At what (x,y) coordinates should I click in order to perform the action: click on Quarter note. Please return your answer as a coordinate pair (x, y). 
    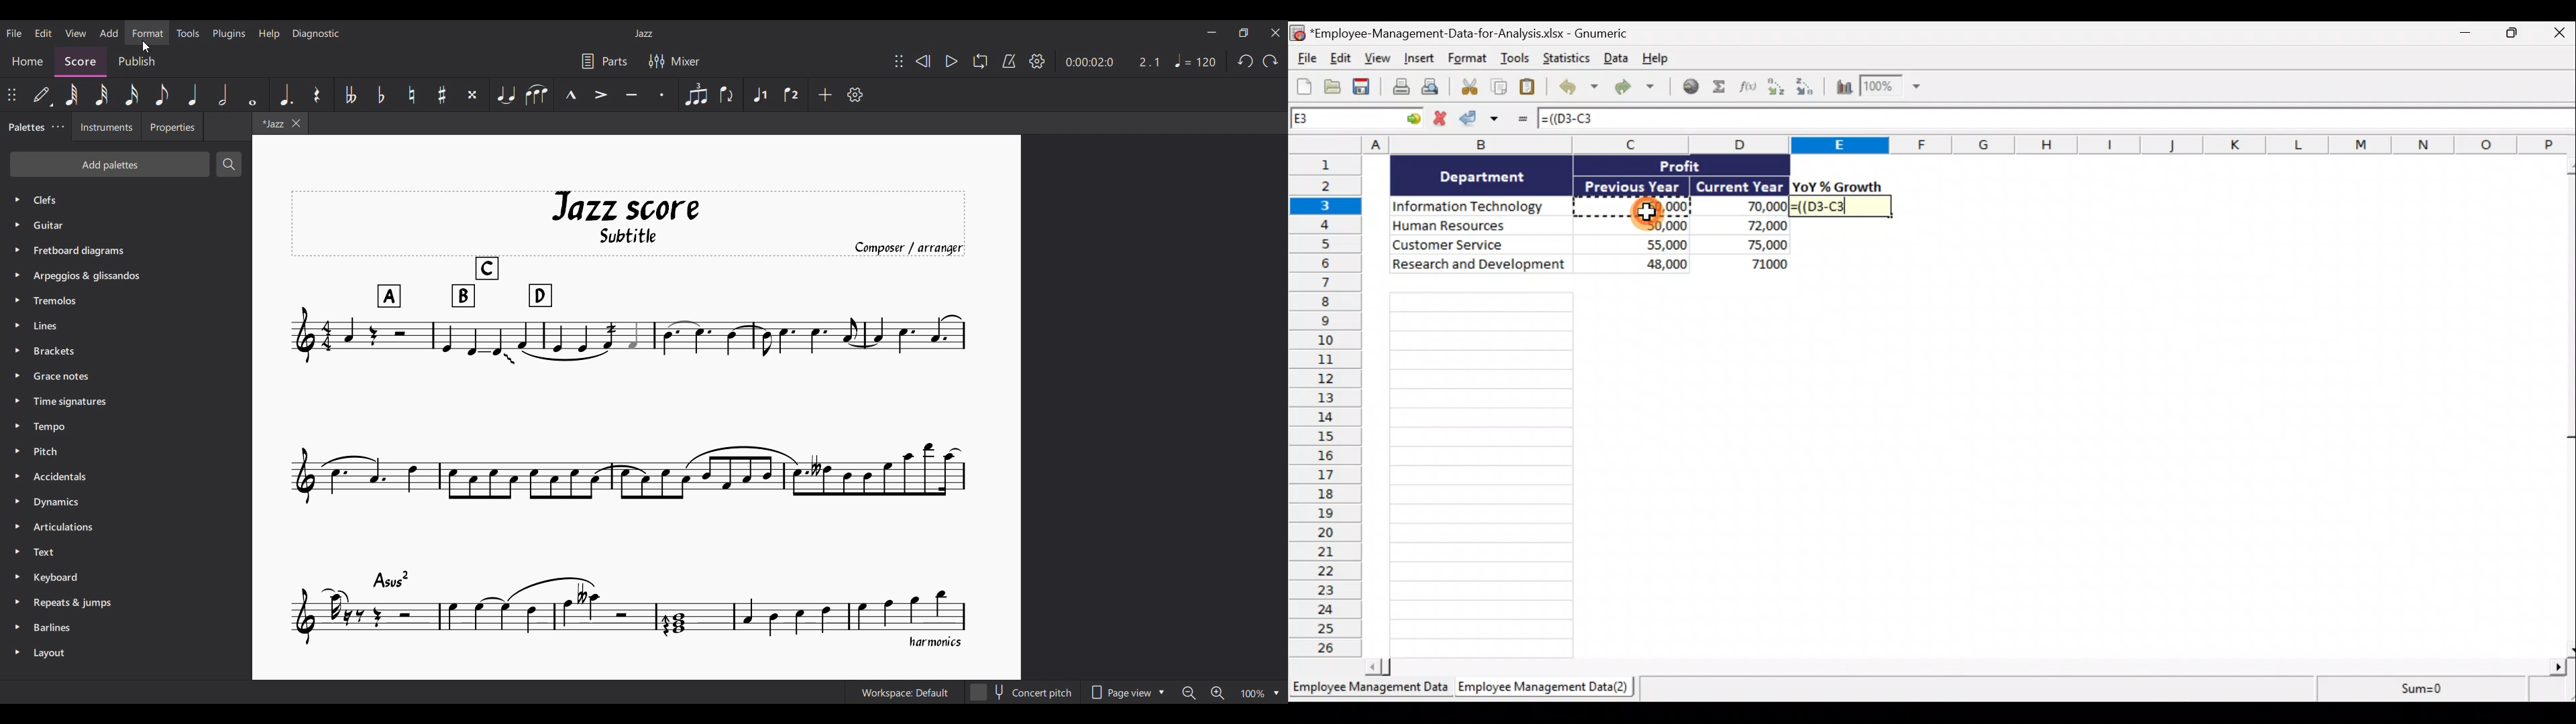
    Looking at the image, I should click on (193, 95).